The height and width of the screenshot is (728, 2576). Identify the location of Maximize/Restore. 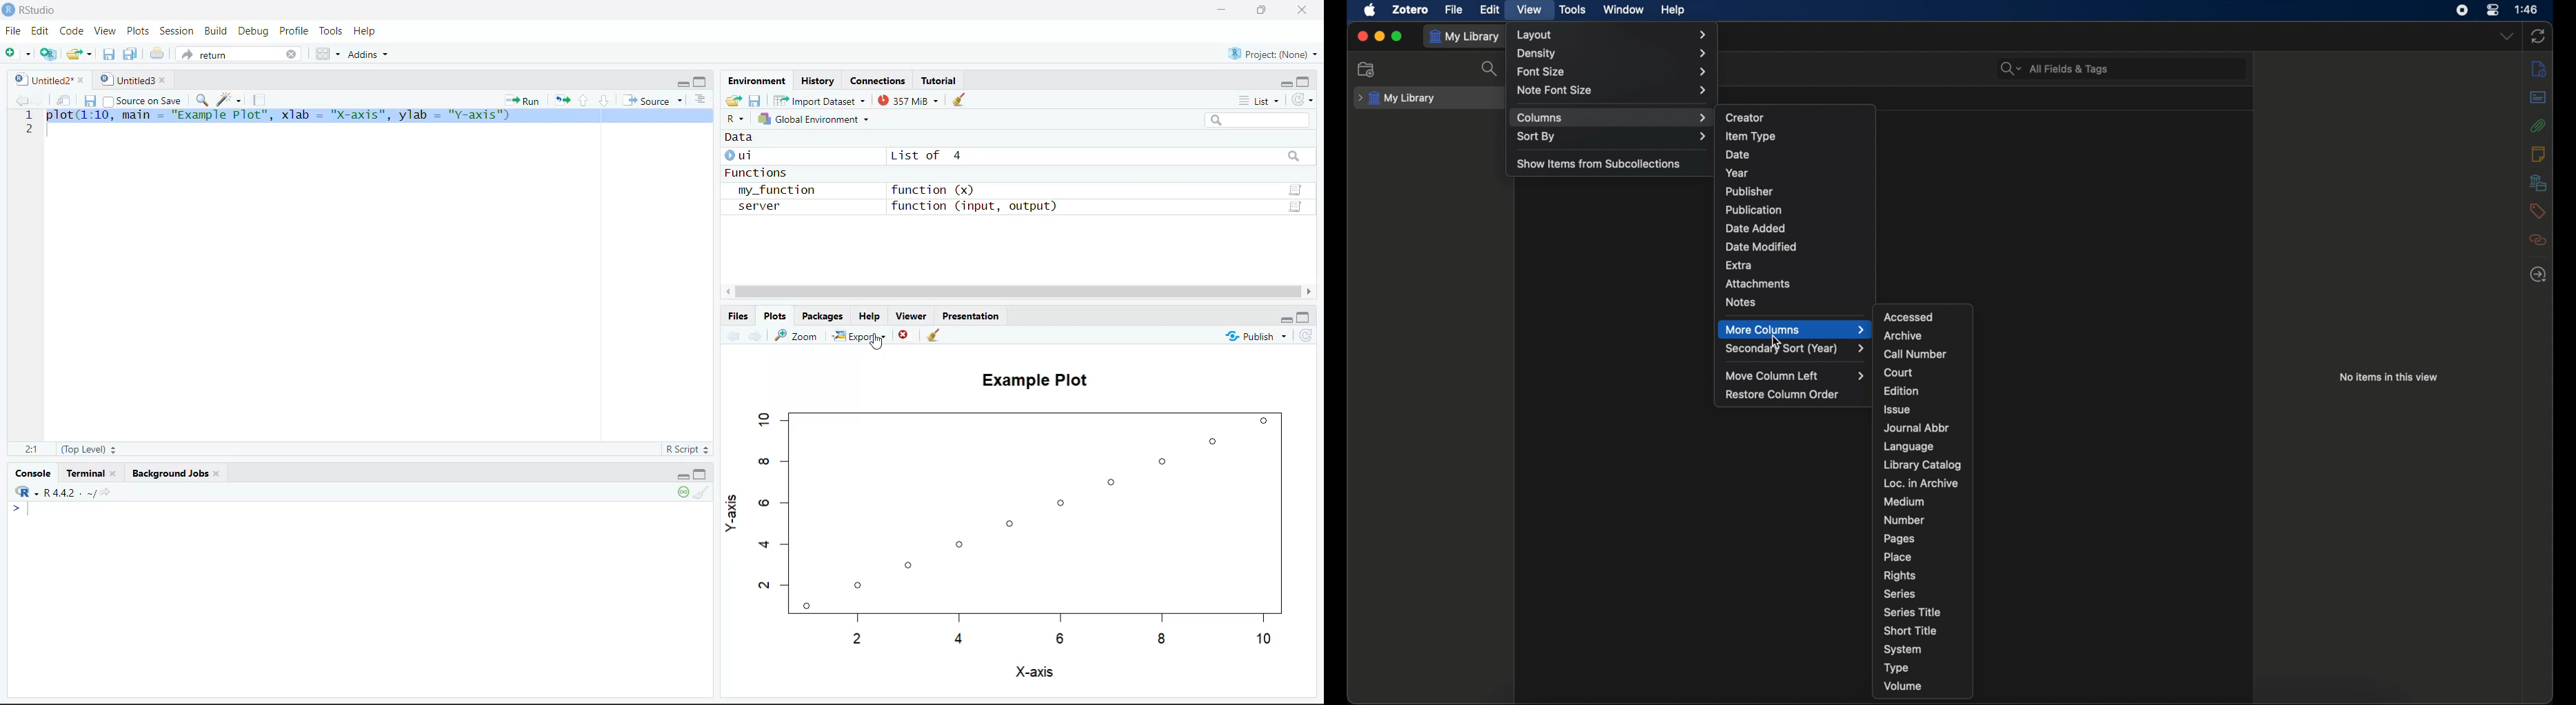
(1264, 12).